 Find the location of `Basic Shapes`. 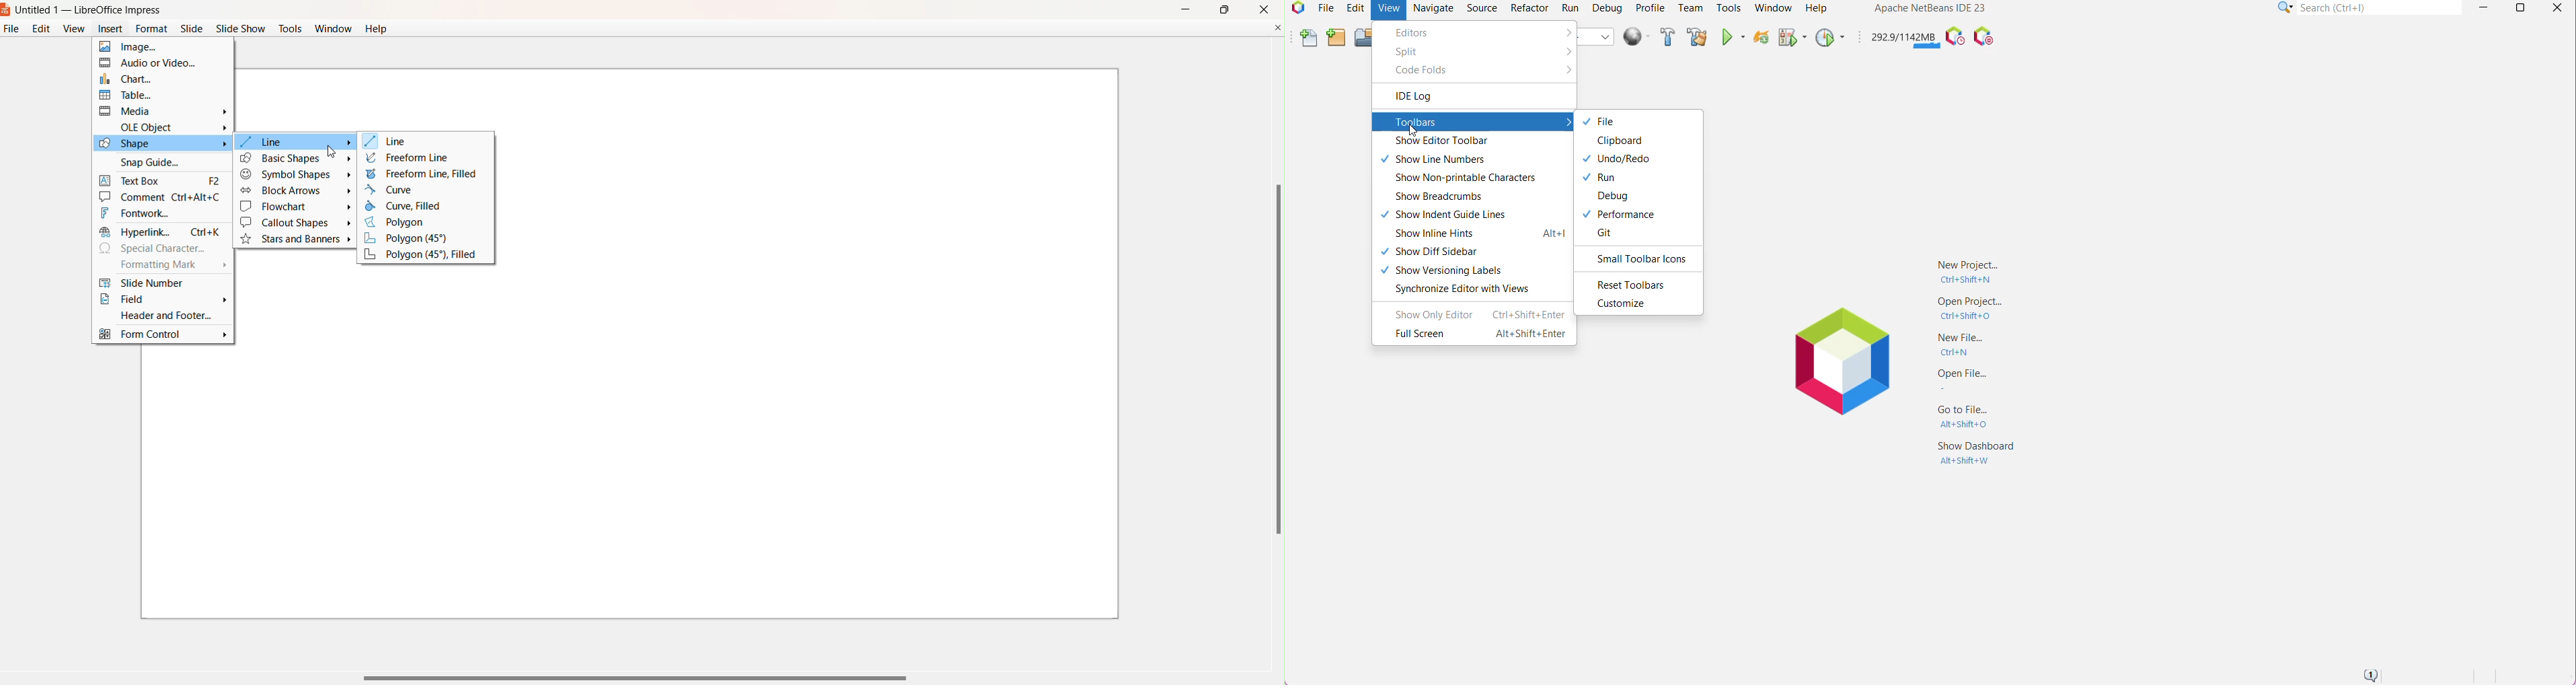

Basic Shapes is located at coordinates (296, 158).